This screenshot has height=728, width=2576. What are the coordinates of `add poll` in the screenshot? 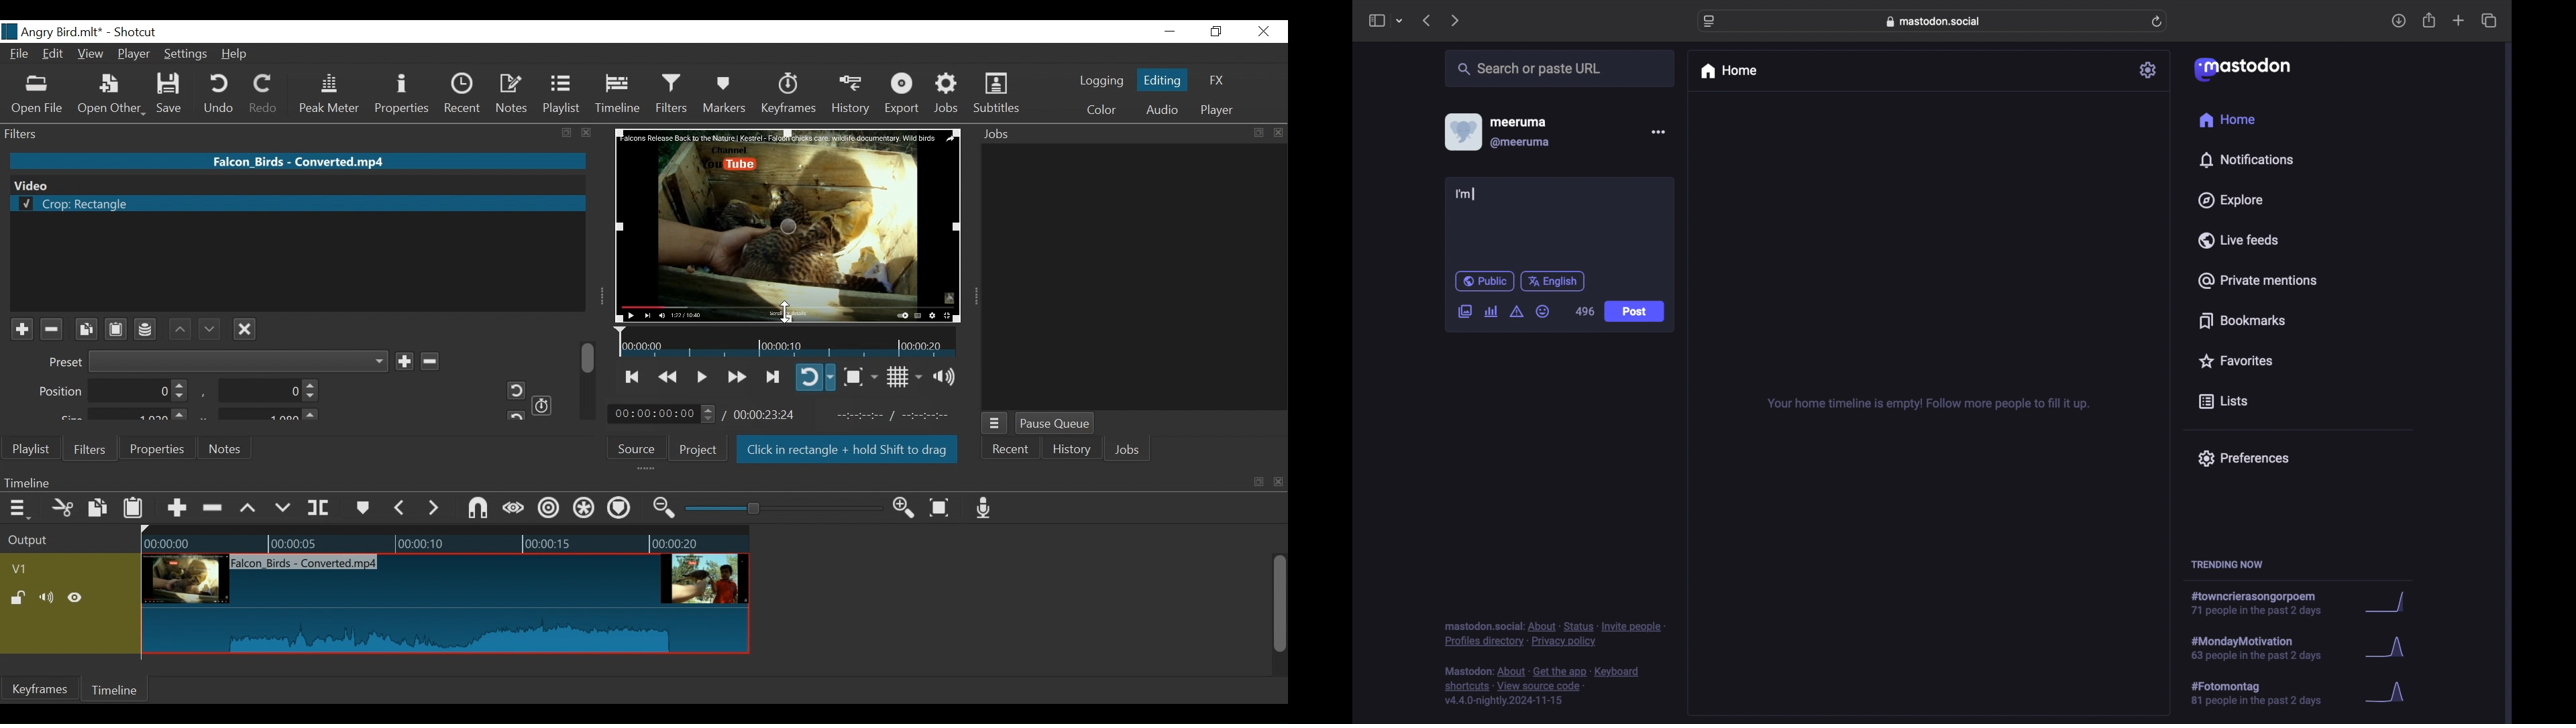 It's located at (1492, 312).